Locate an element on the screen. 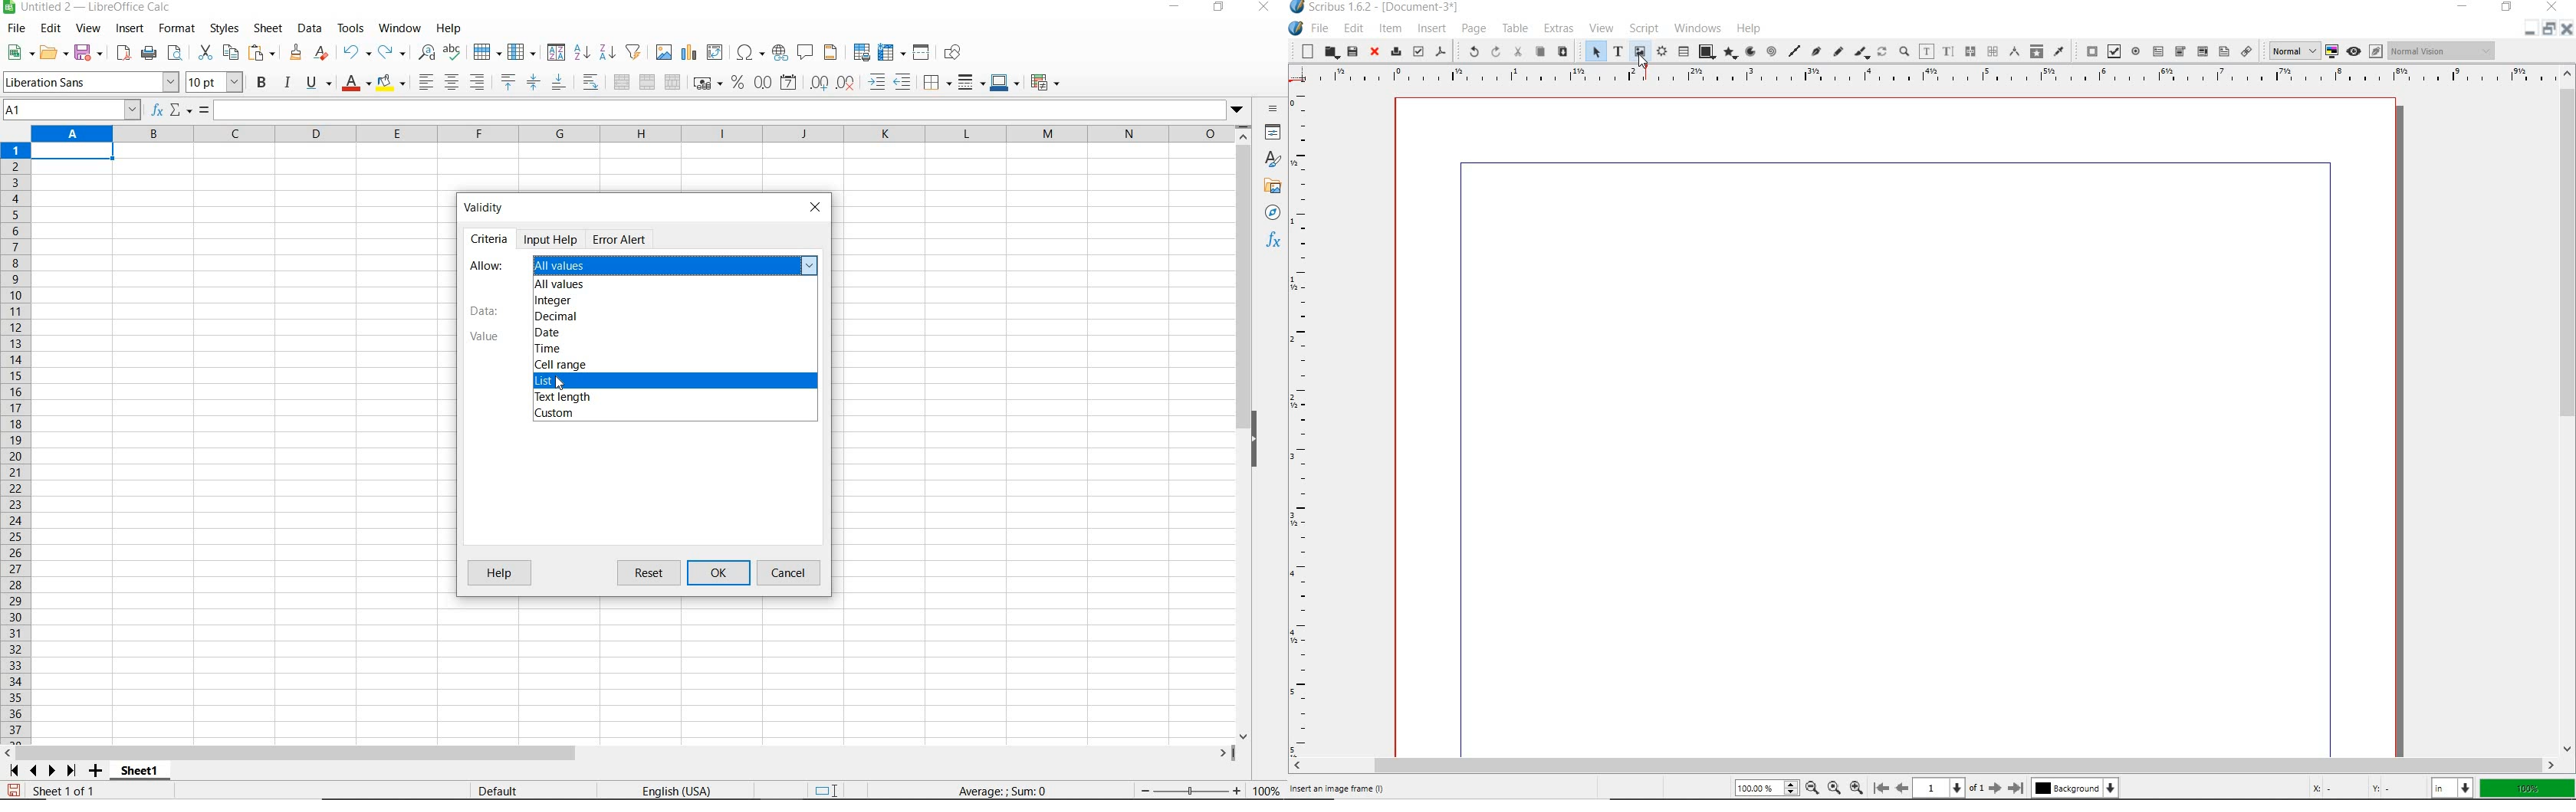 The height and width of the screenshot is (812, 2576). function wizard is located at coordinates (155, 110).